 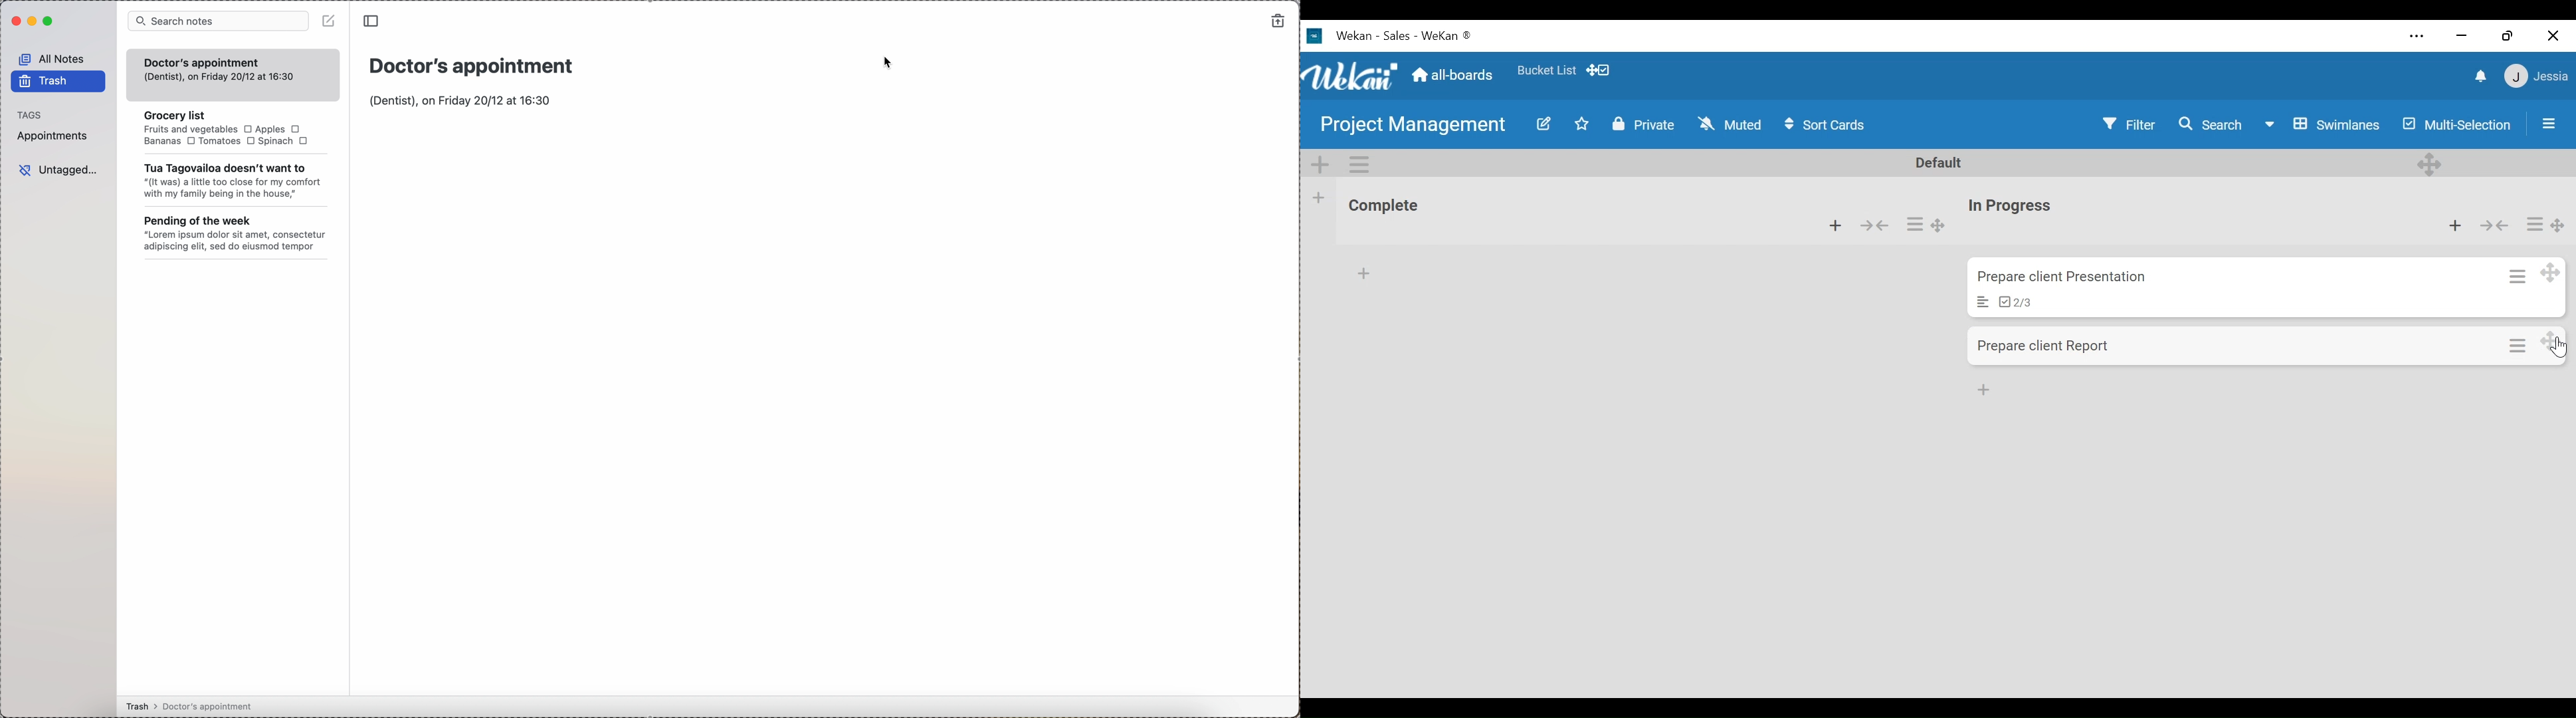 I want to click on close Simplenote, so click(x=15, y=21).